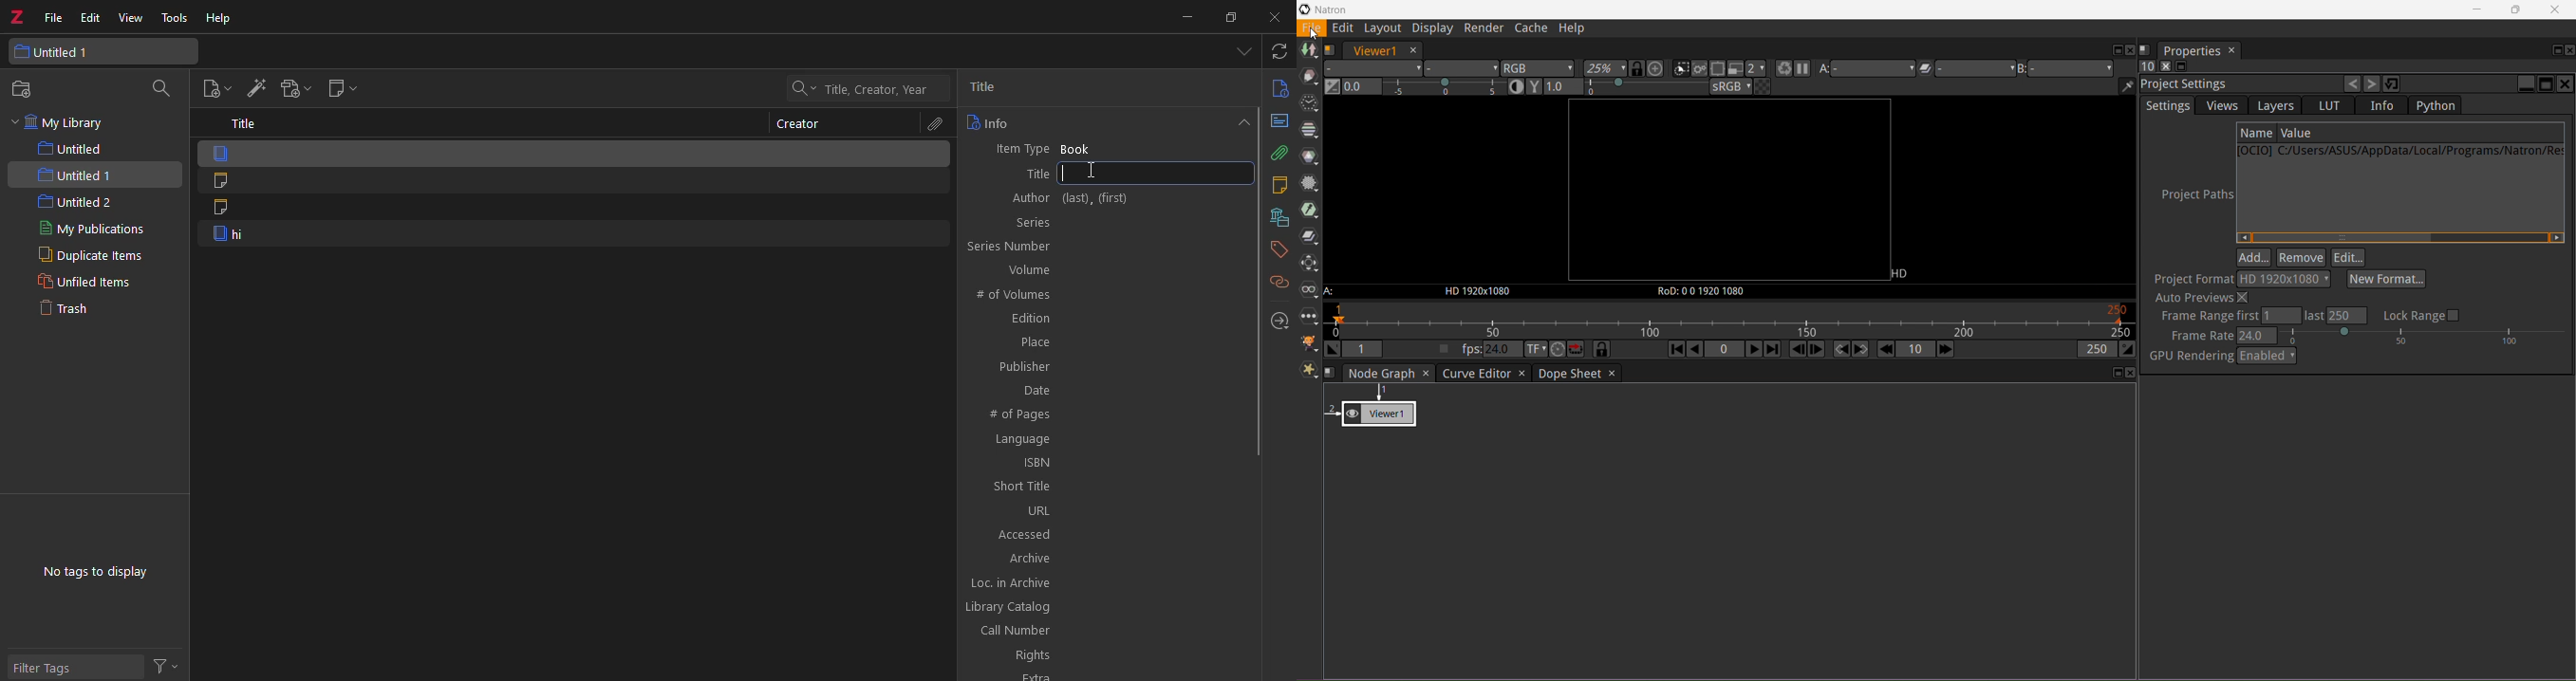 The width and height of the screenshot is (2576, 700). What do you see at coordinates (1243, 53) in the screenshot?
I see `list all tabs` at bounding box center [1243, 53].